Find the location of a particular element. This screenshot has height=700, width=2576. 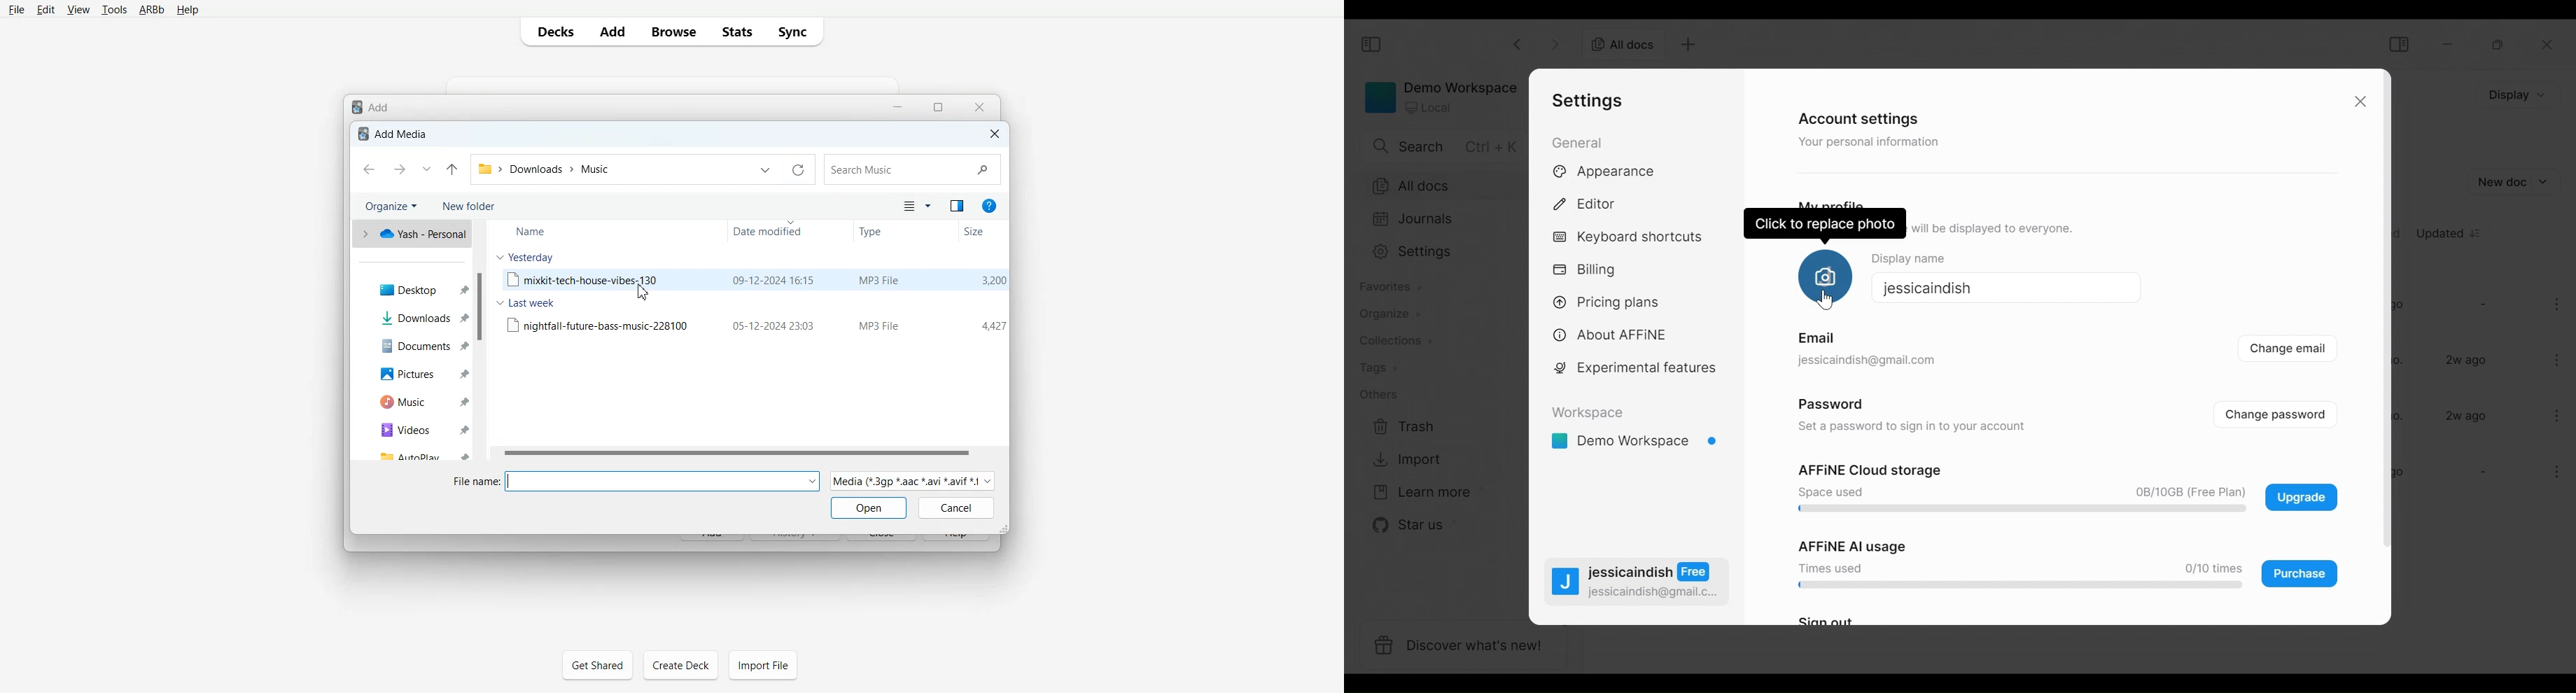

Previous File is located at coordinates (766, 169).